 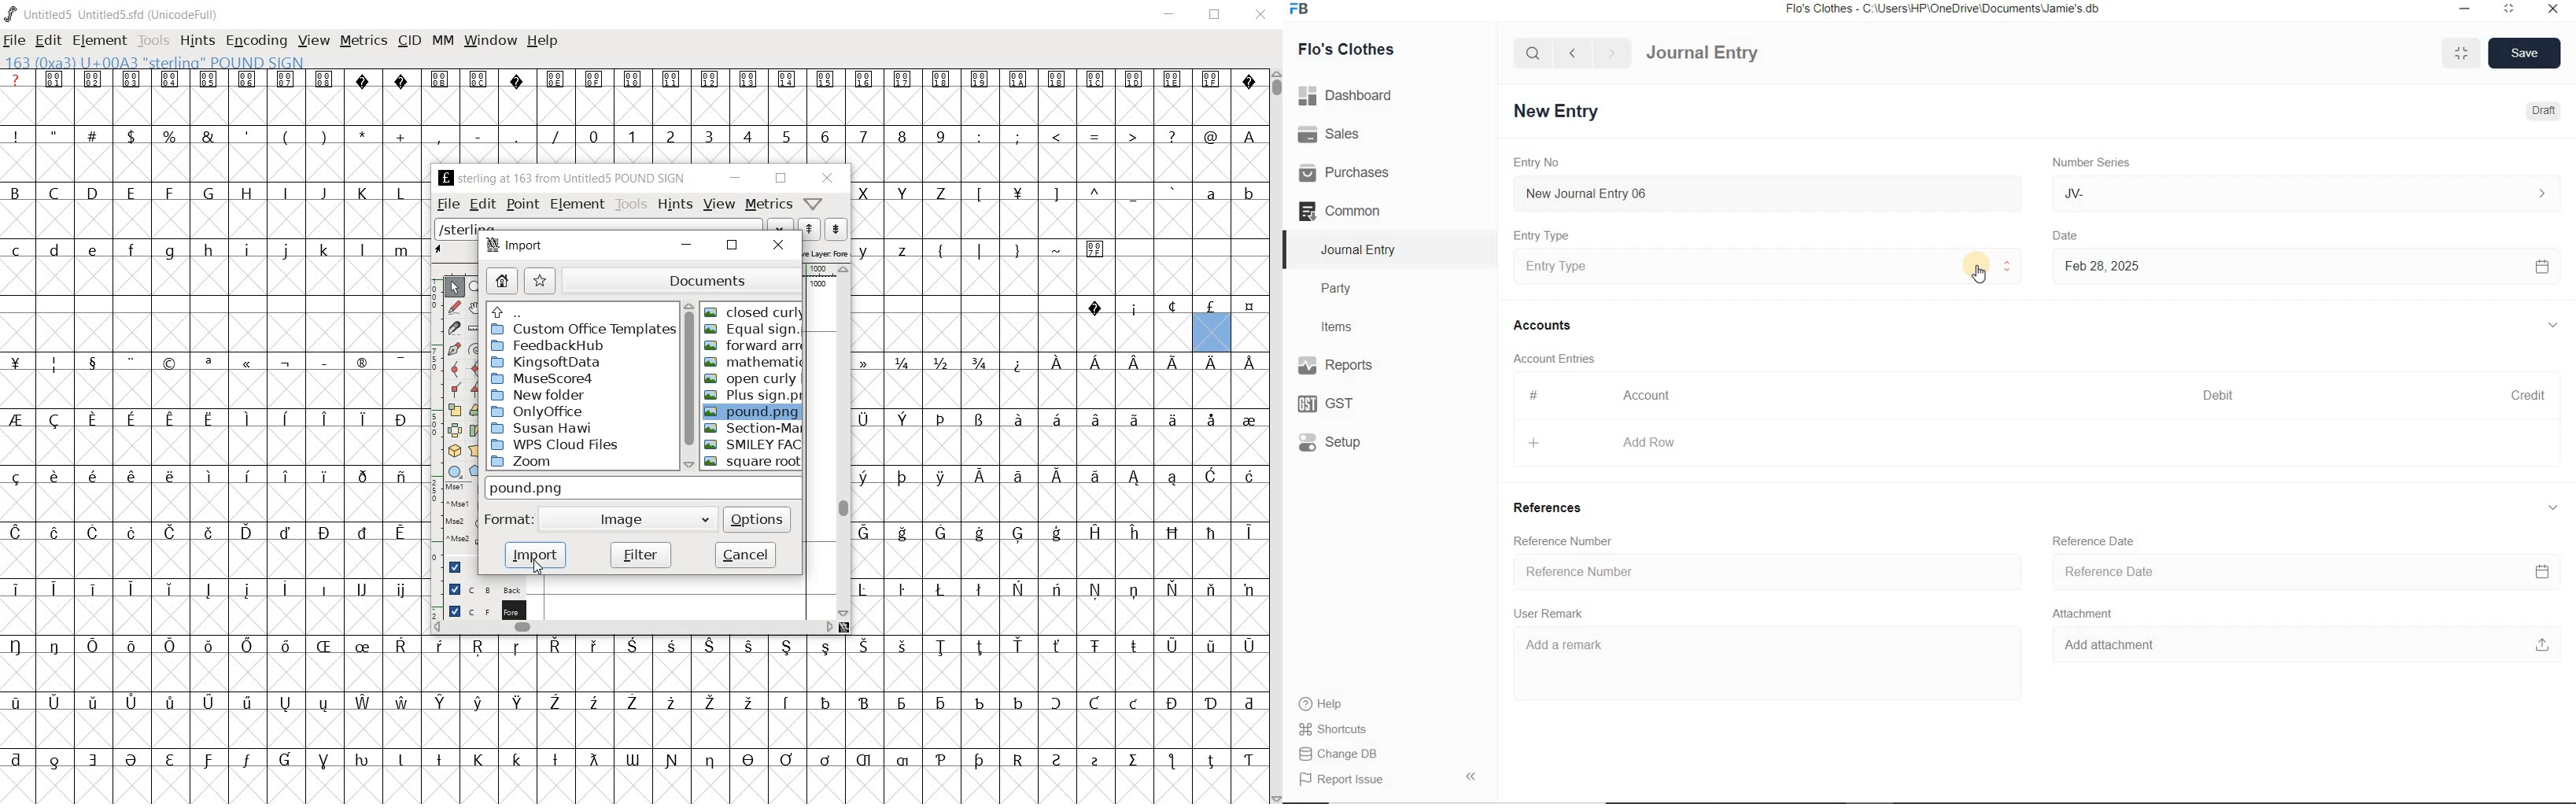 I want to click on _, so click(x=1133, y=194).